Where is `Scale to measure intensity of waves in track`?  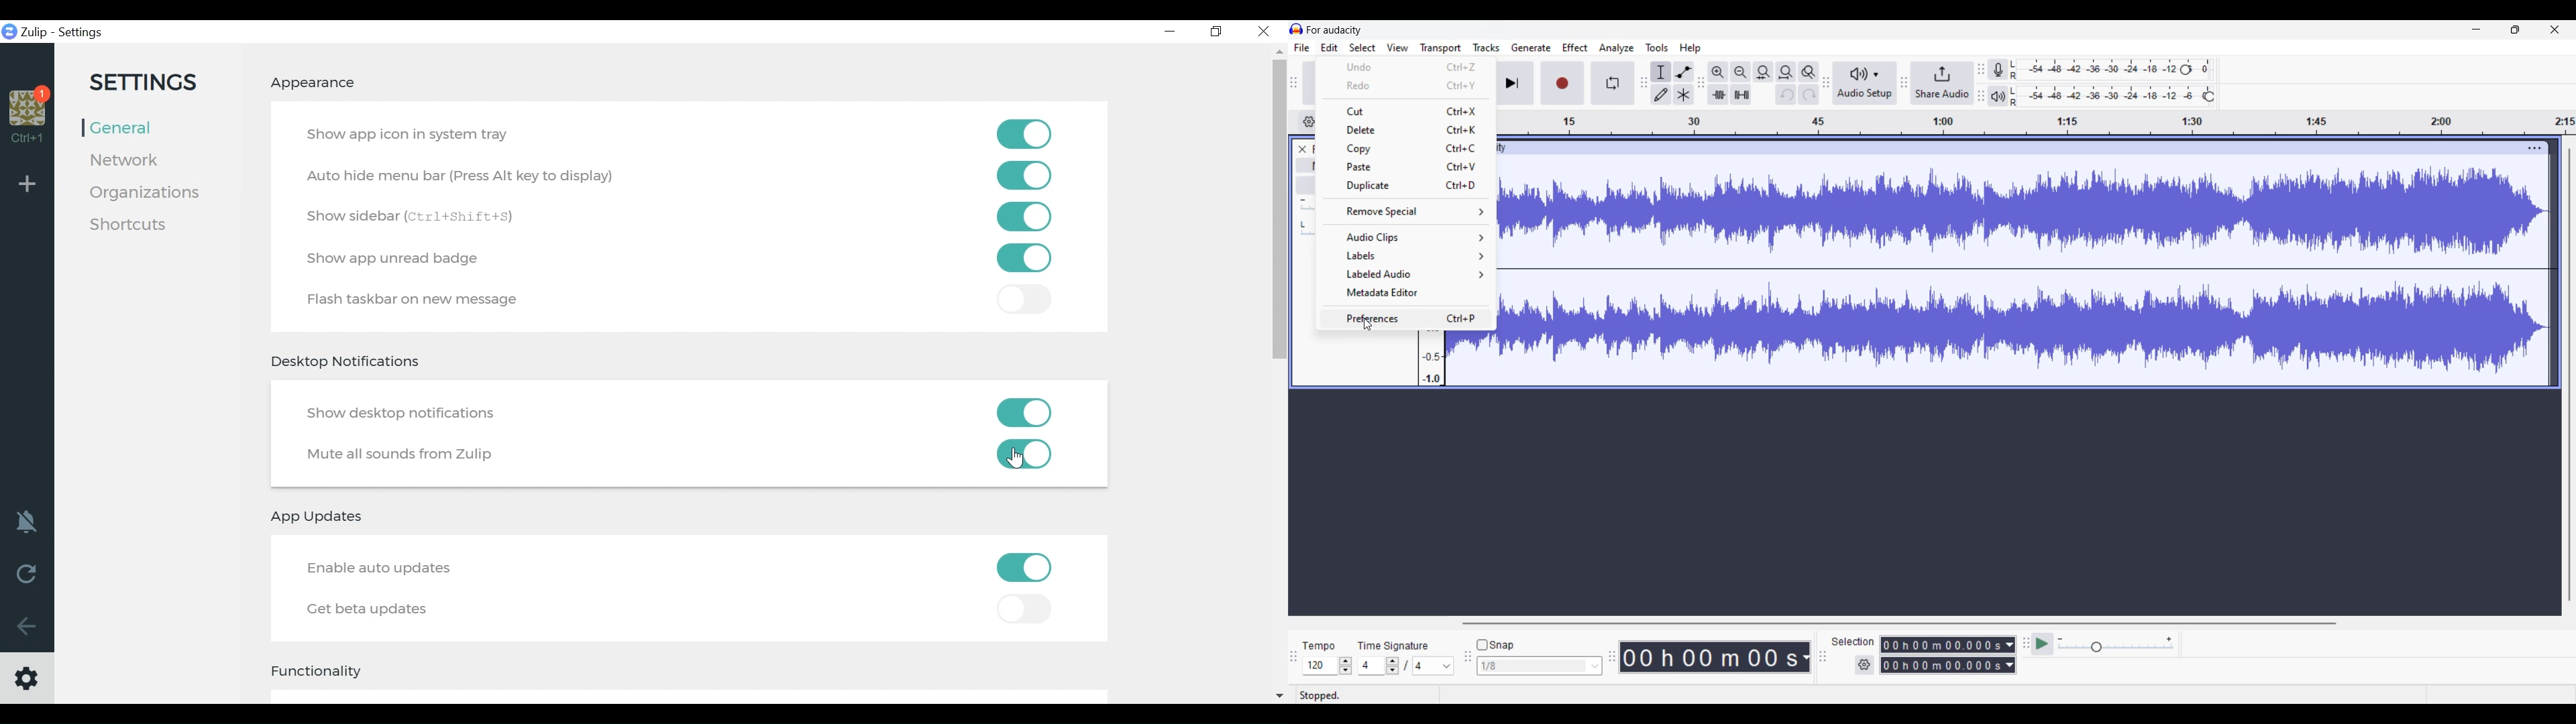 Scale to measure intensity of waves in track is located at coordinates (1431, 356).